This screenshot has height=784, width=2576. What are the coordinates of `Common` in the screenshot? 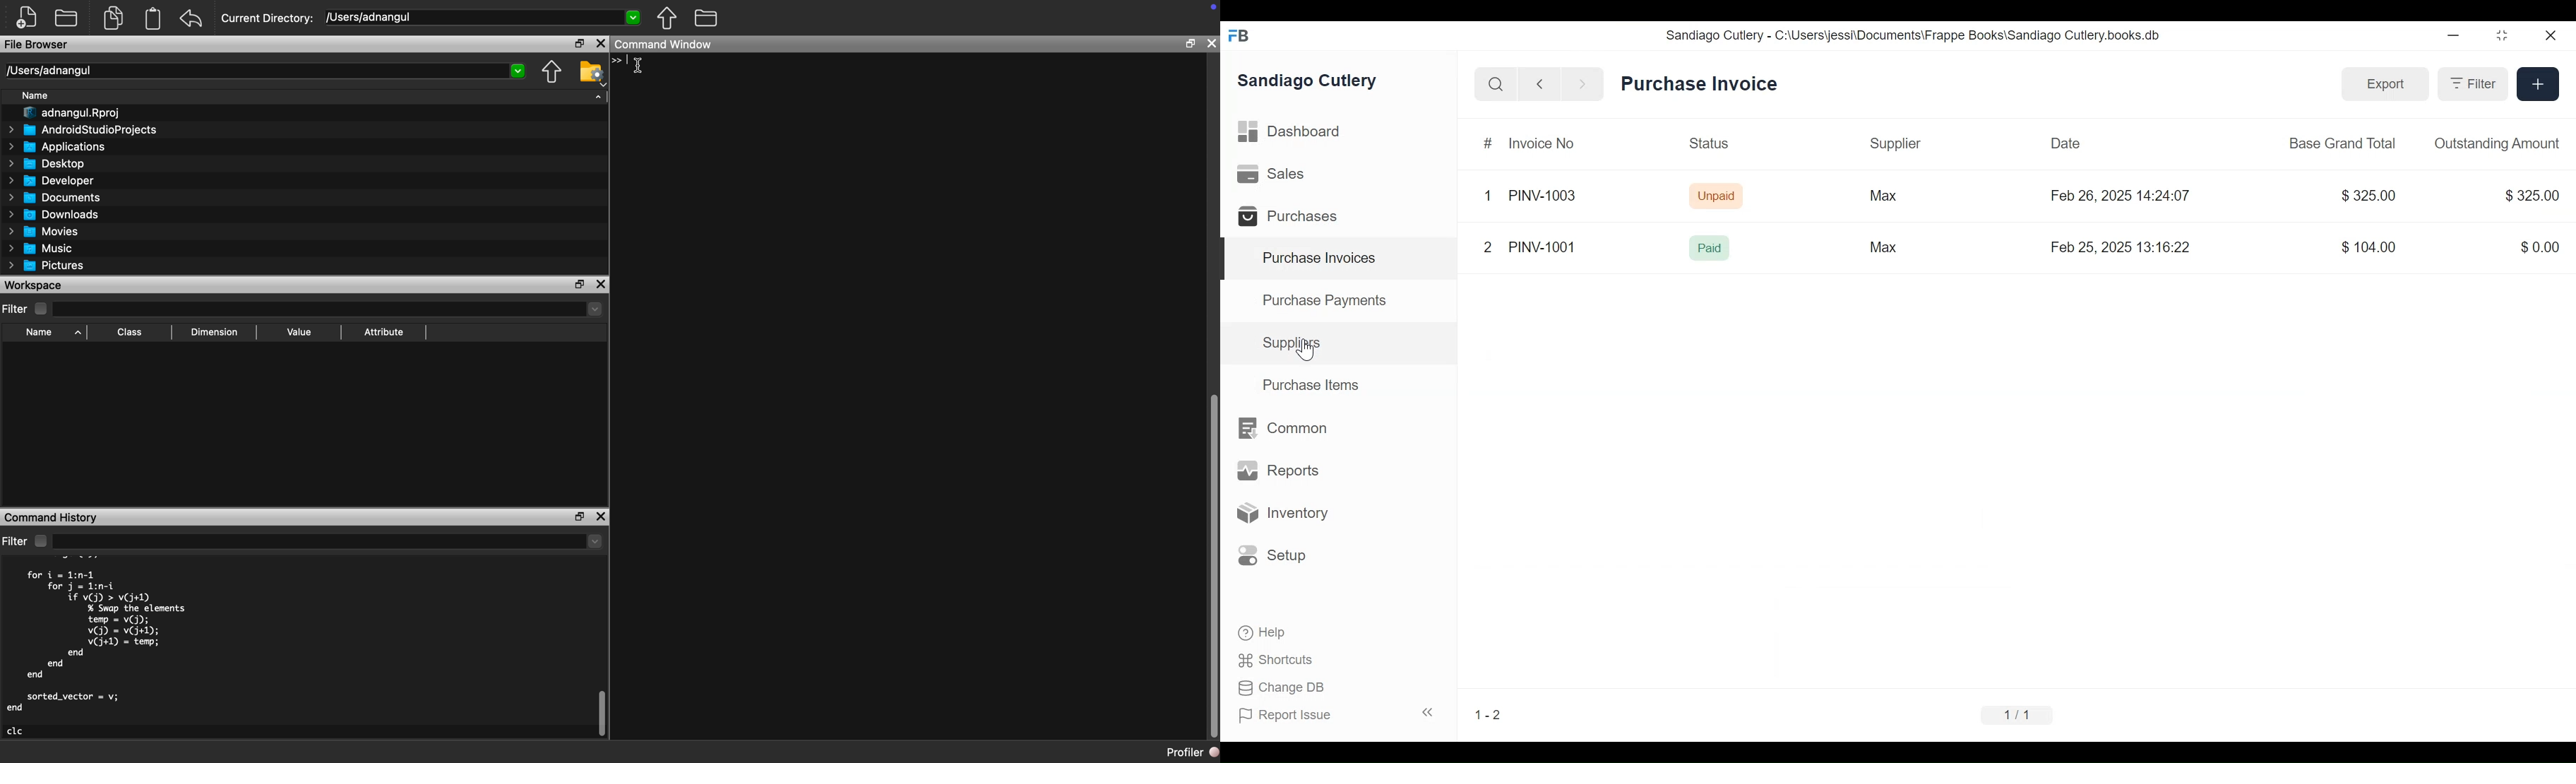 It's located at (1292, 430).